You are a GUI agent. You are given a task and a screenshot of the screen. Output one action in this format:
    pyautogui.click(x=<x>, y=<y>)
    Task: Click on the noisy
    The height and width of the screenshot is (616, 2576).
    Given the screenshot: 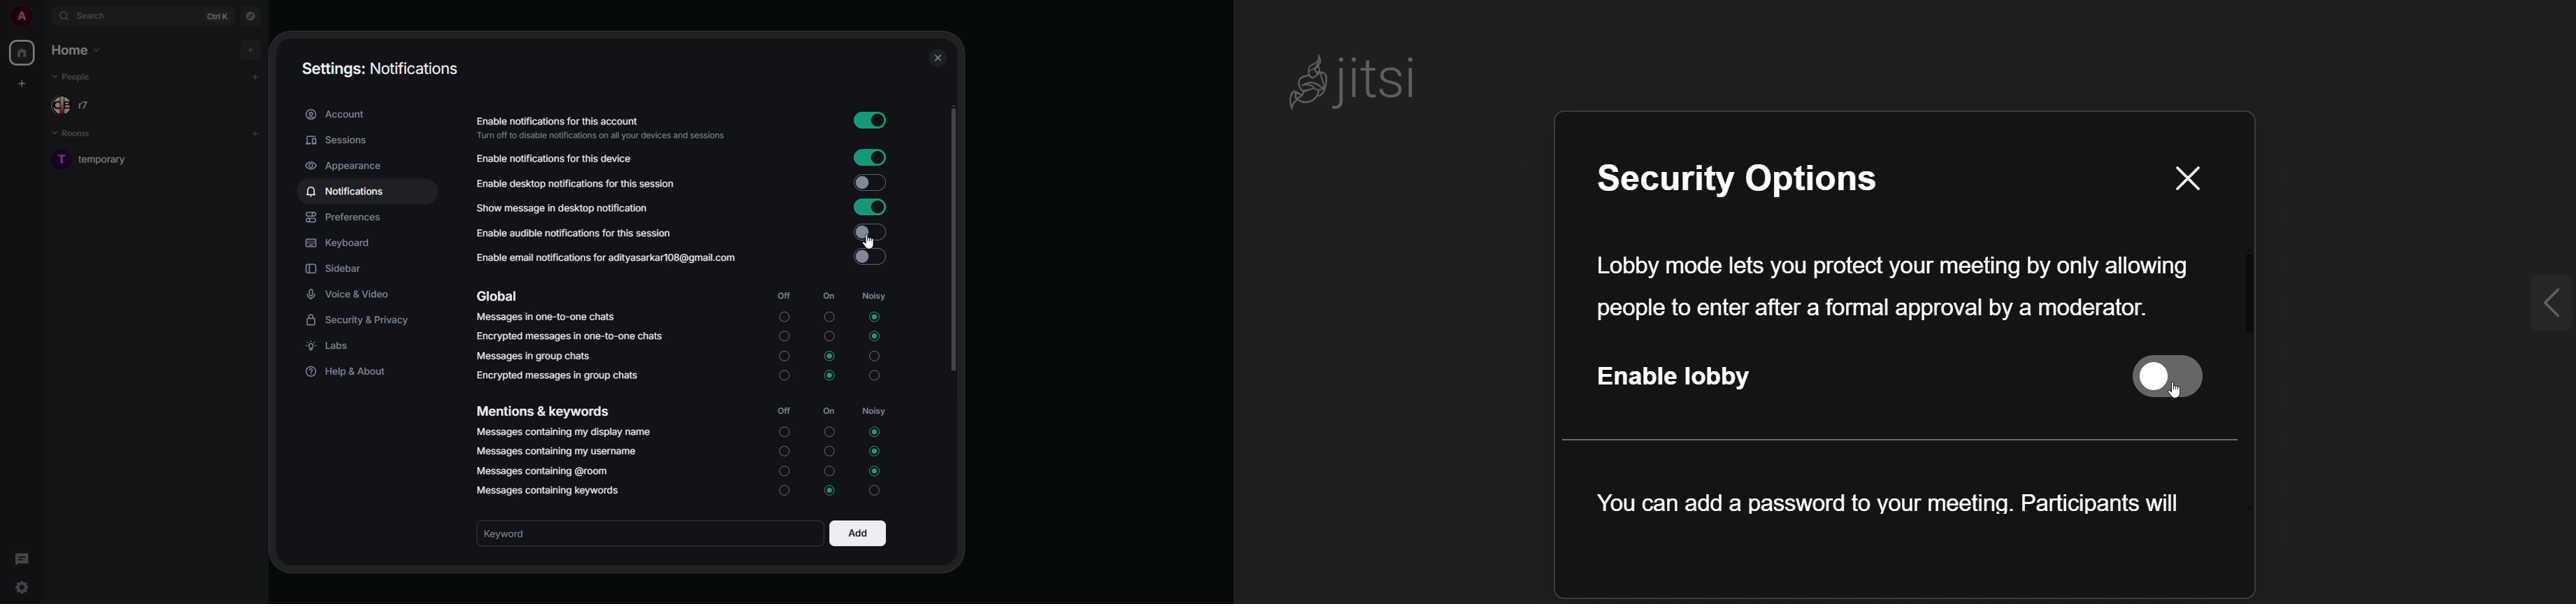 What is the action you would take?
    pyautogui.click(x=872, y=295)
    